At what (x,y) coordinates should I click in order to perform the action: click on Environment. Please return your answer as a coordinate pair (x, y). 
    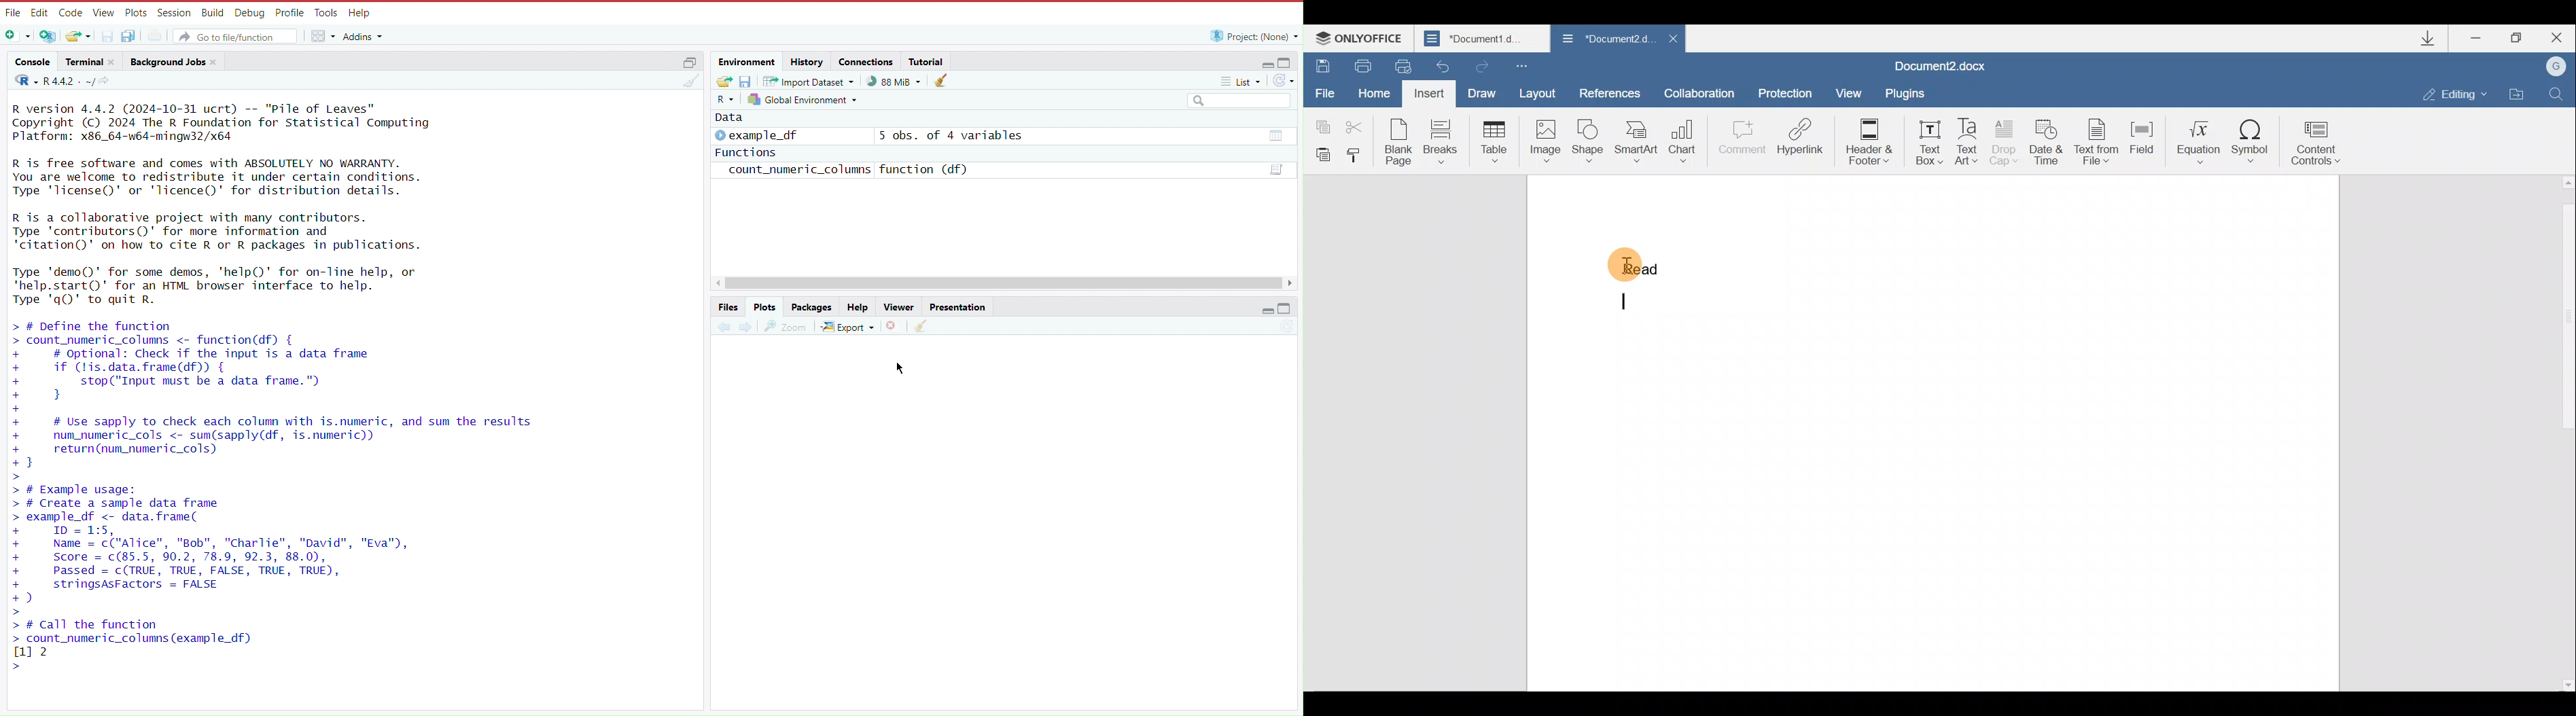
    Looking at the image, I should click on (749, 62).